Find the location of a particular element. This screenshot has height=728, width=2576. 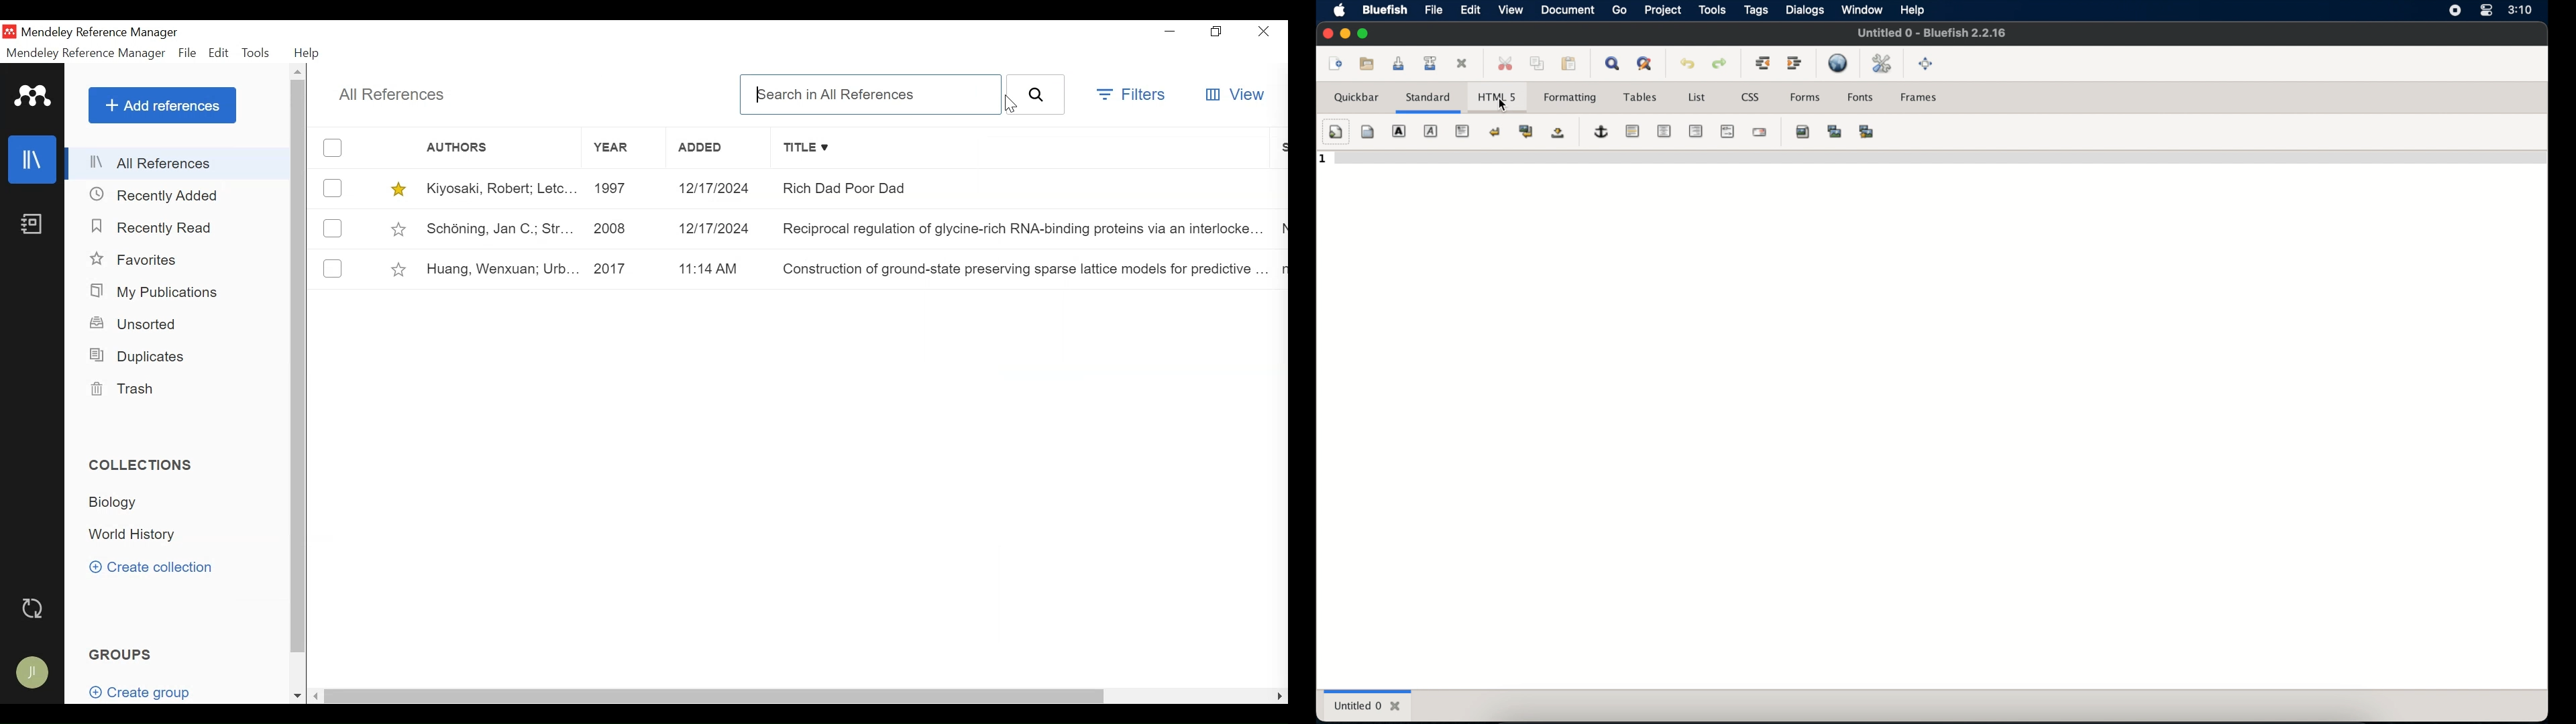

save current file is located at coordinates (1399, 64).